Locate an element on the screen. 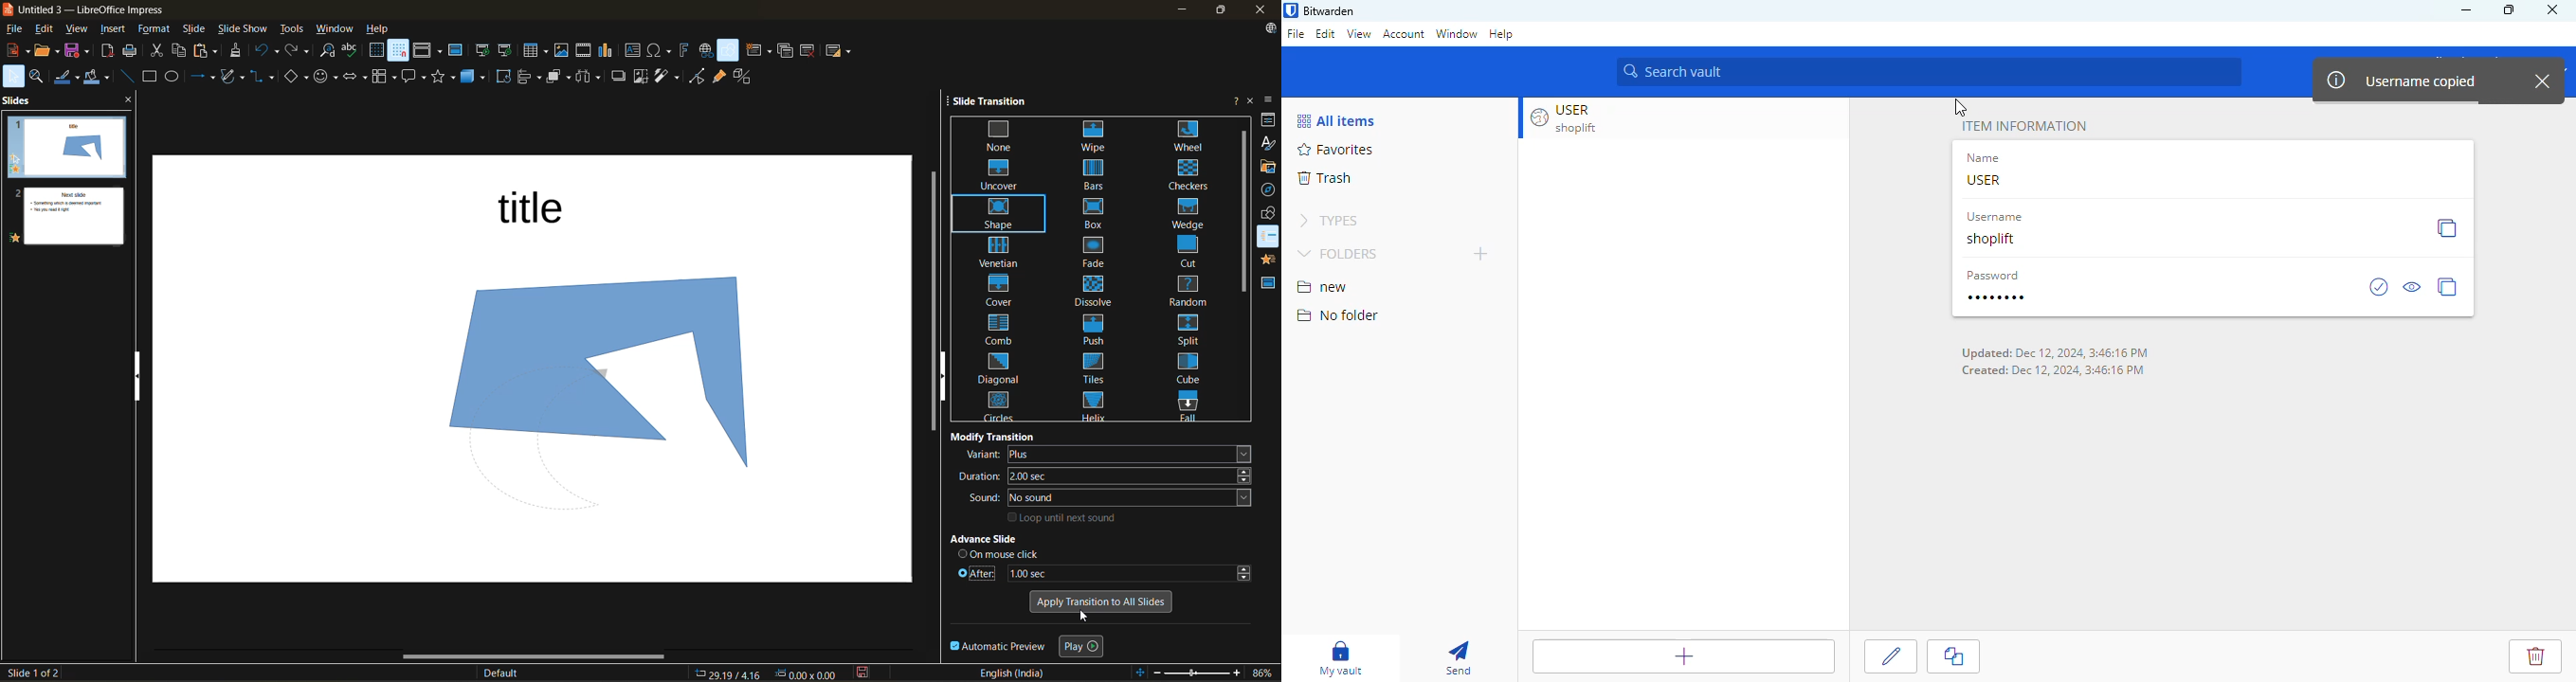 The height and width of the screenshot is (700, 2576). undo is located at coordinates (267, 52).